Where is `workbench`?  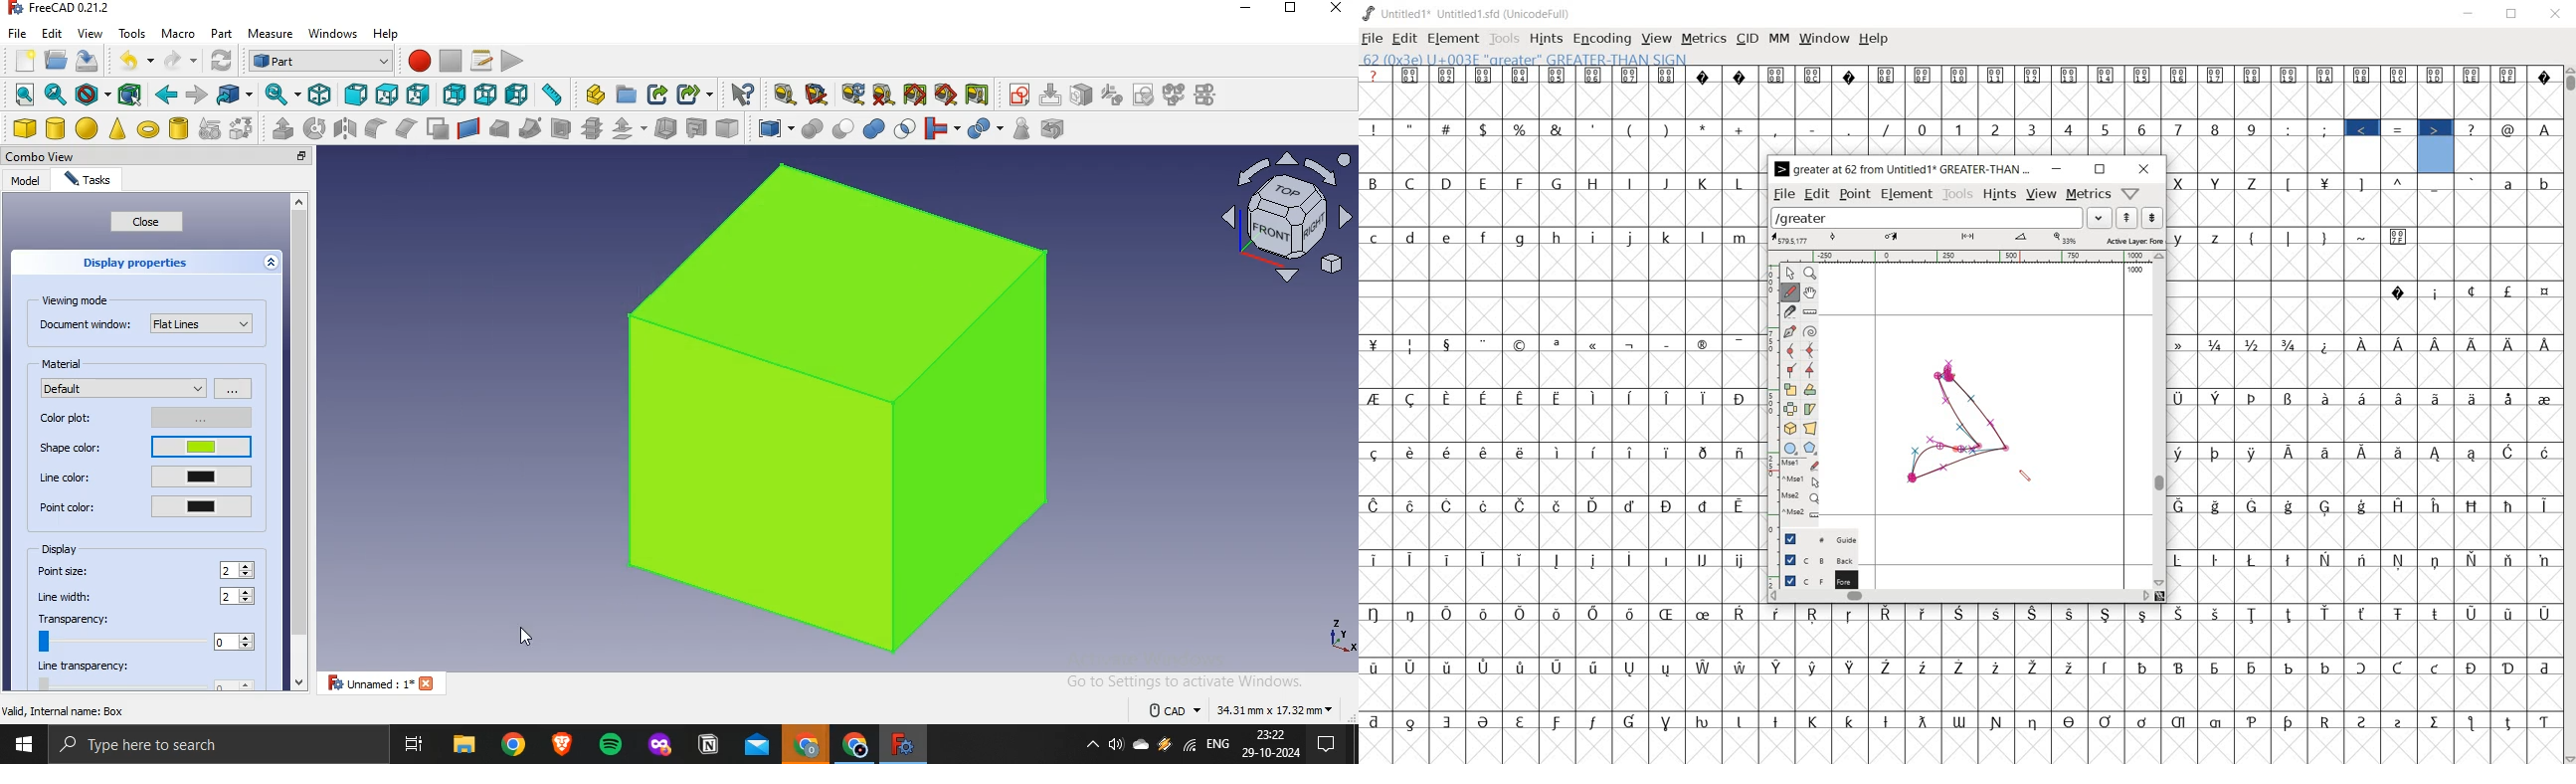 workbench is located at coordinates (320, 60).